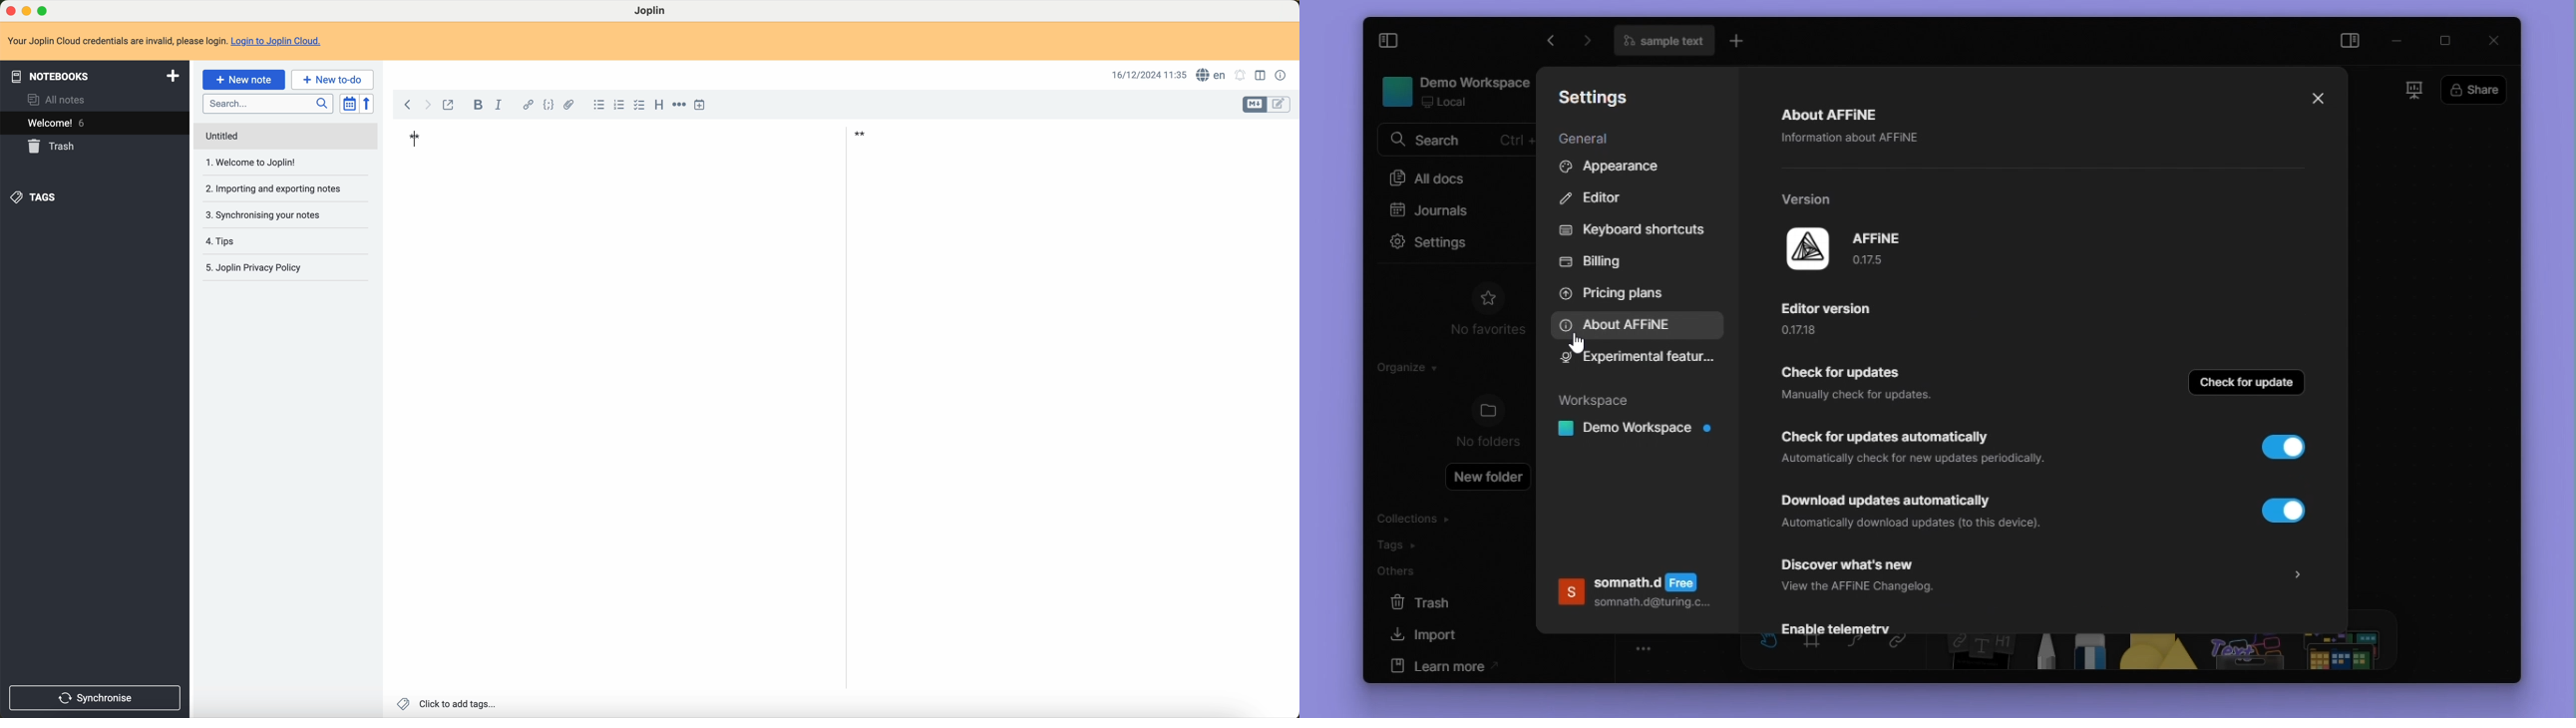 Image resolution: width=2576 pixels, height=728 pixels. What do you see at coordinates (53, 147) in the screenshot?
I see `trash` at bounding box center [53, 147].